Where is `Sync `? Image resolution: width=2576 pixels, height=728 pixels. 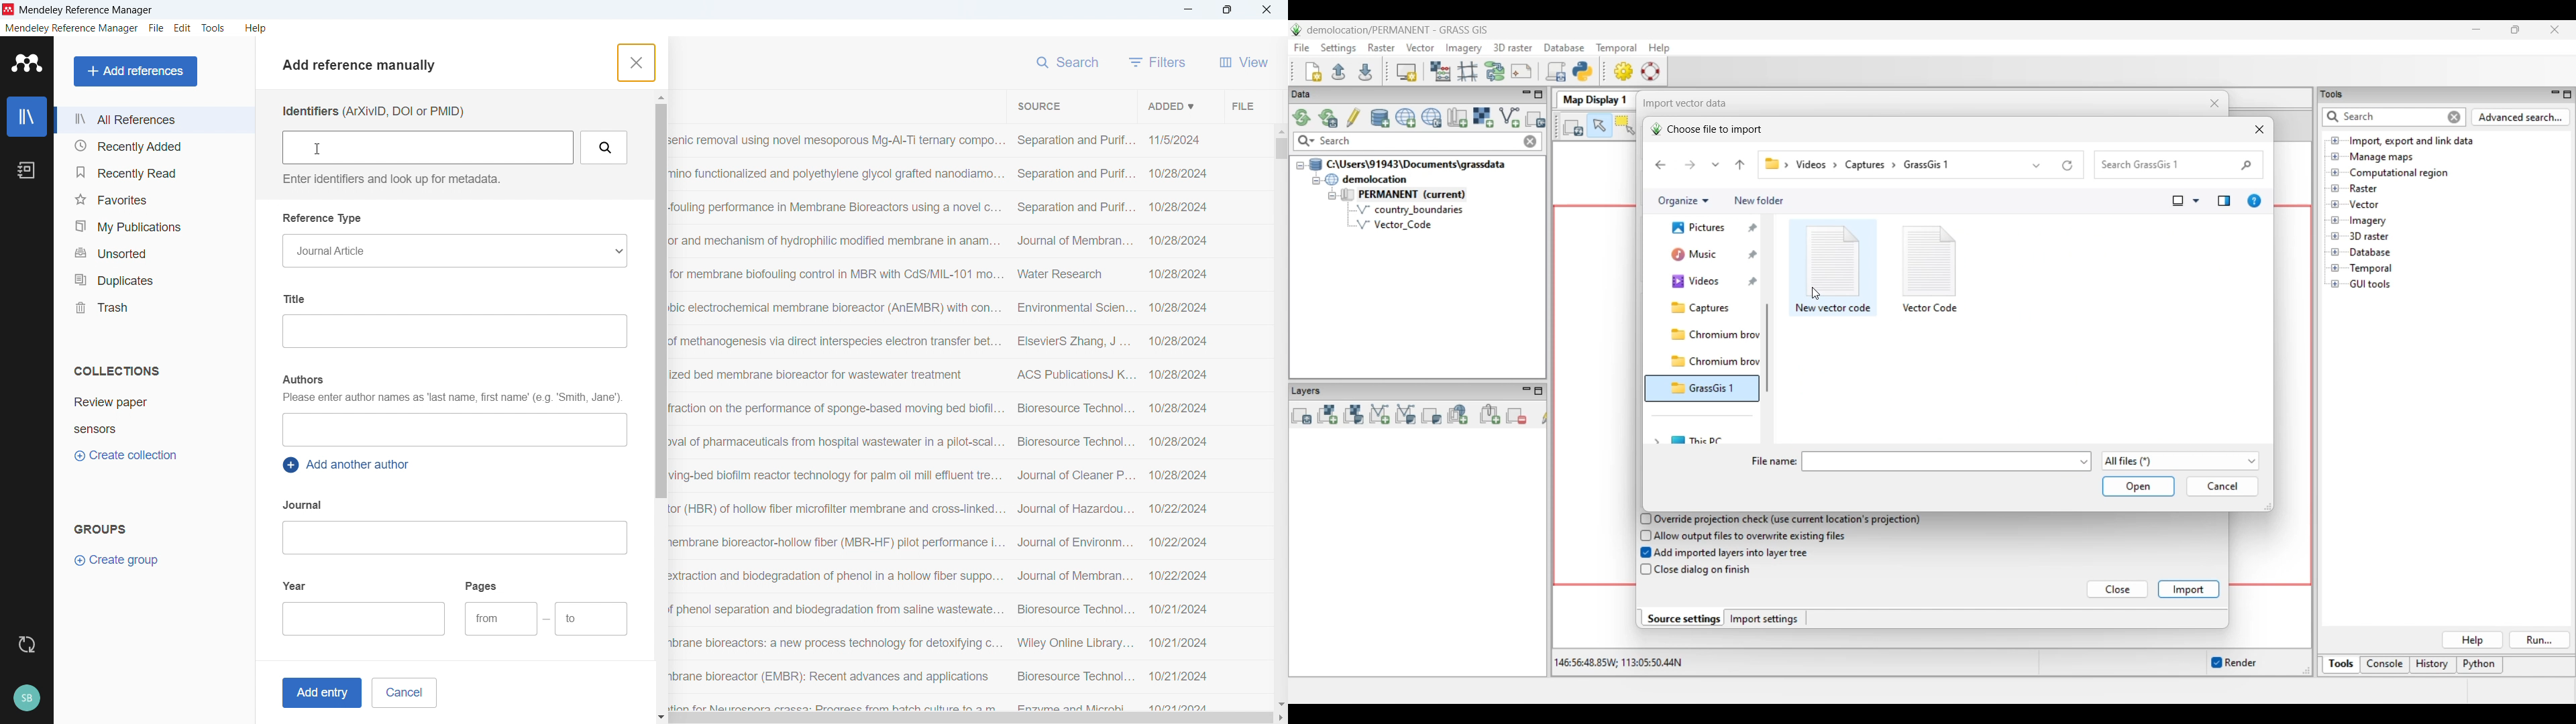 Sync  is located at coordinates (26, 645).